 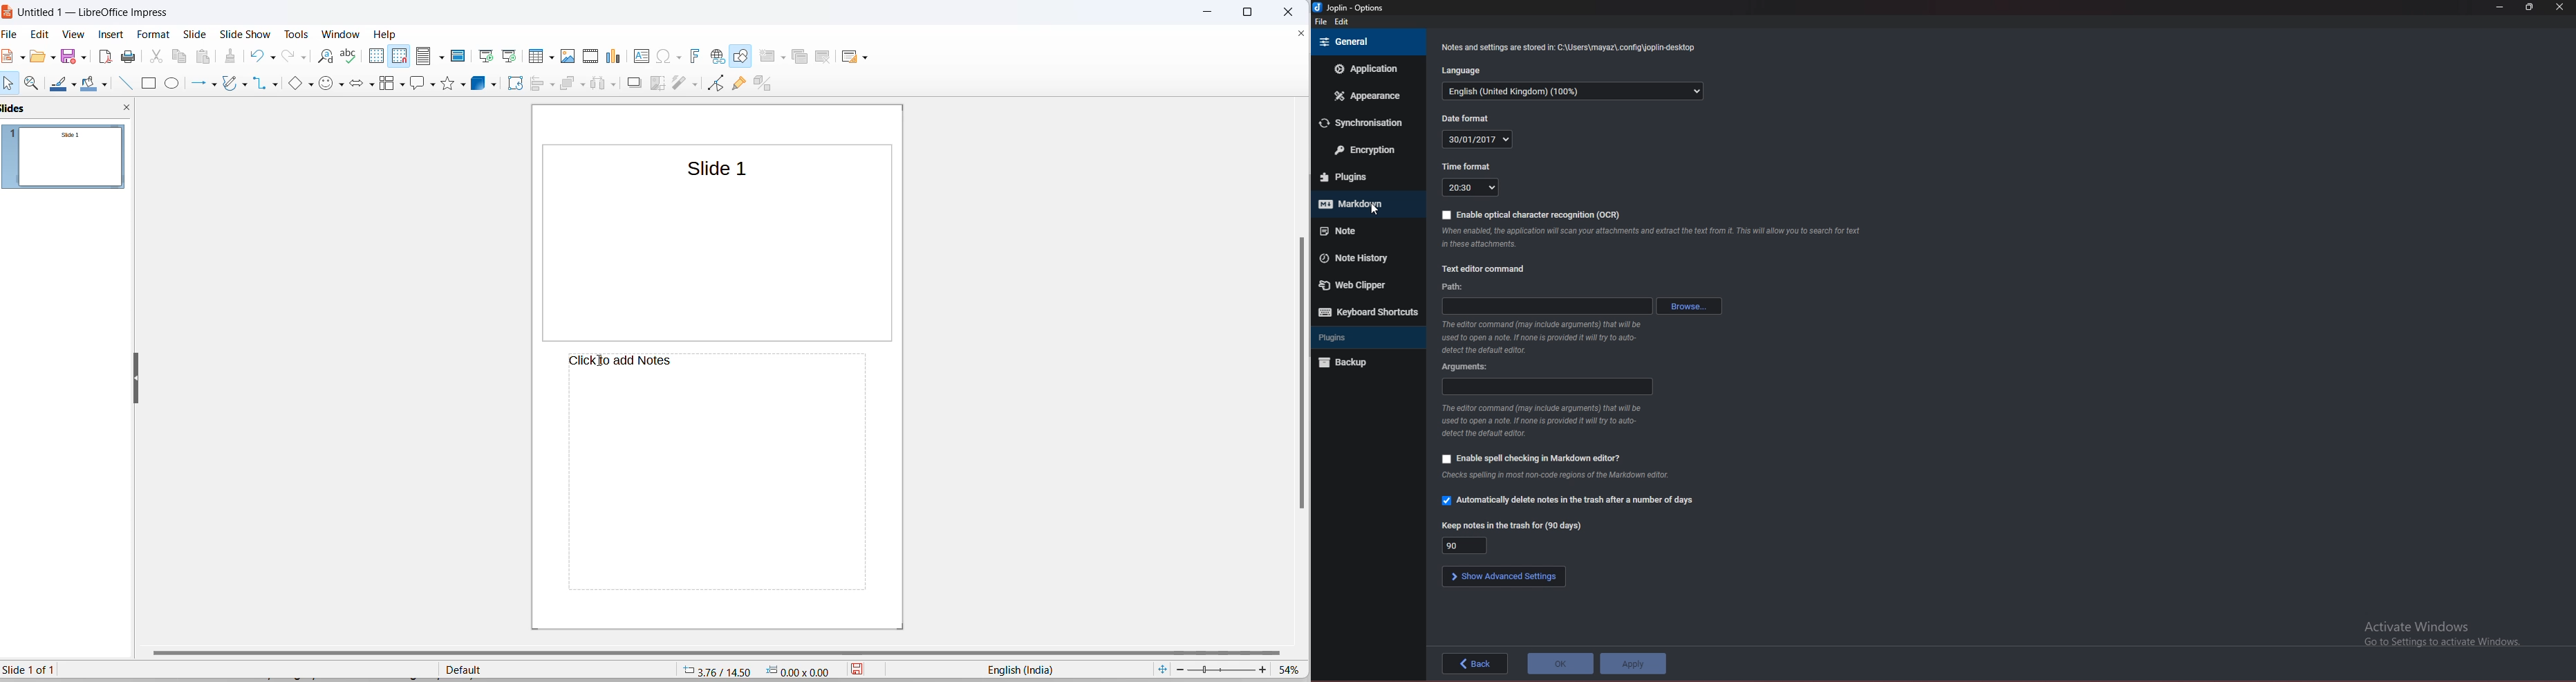 What do you see at coordinates (742, 56) in the screenshot?
I see `draw shapes tools` at bounding box center [742, 56].